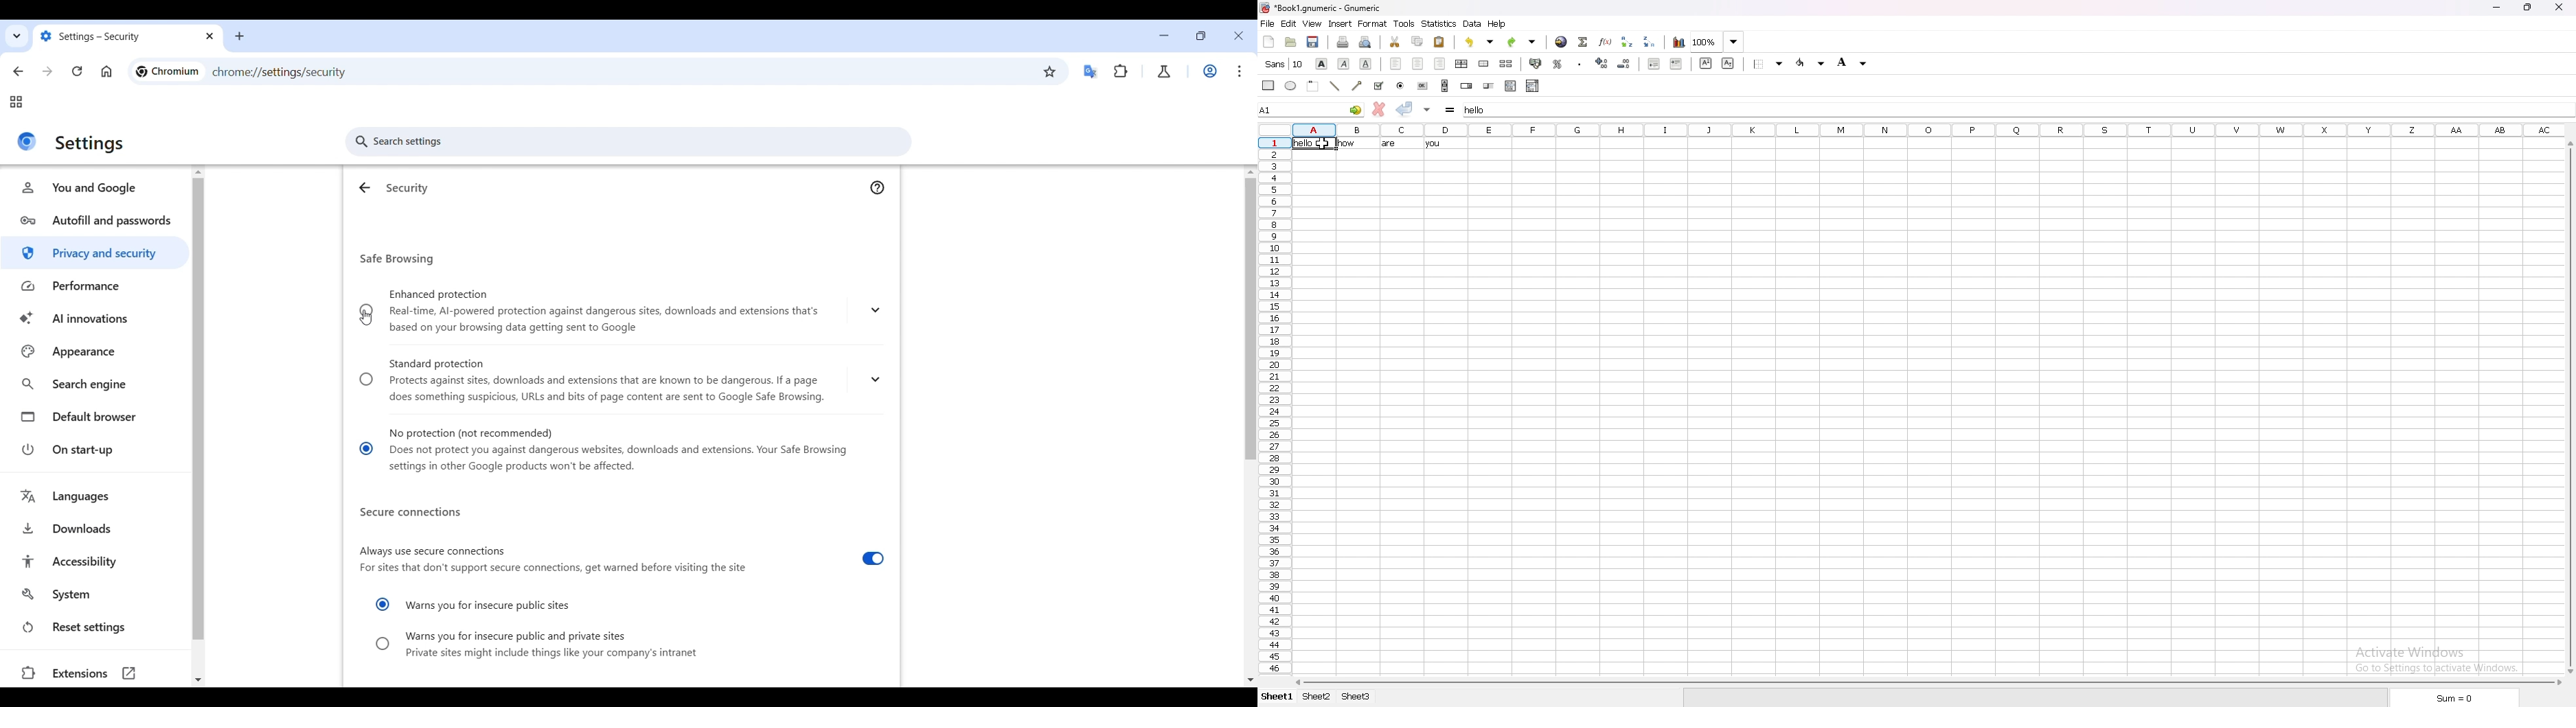 Image resolution: width=2576 pixels, height=728 pixels. What do you see at coordinates (1341, 23) in the screenshot?
I see `insert` at bounding box center [1341, 23].